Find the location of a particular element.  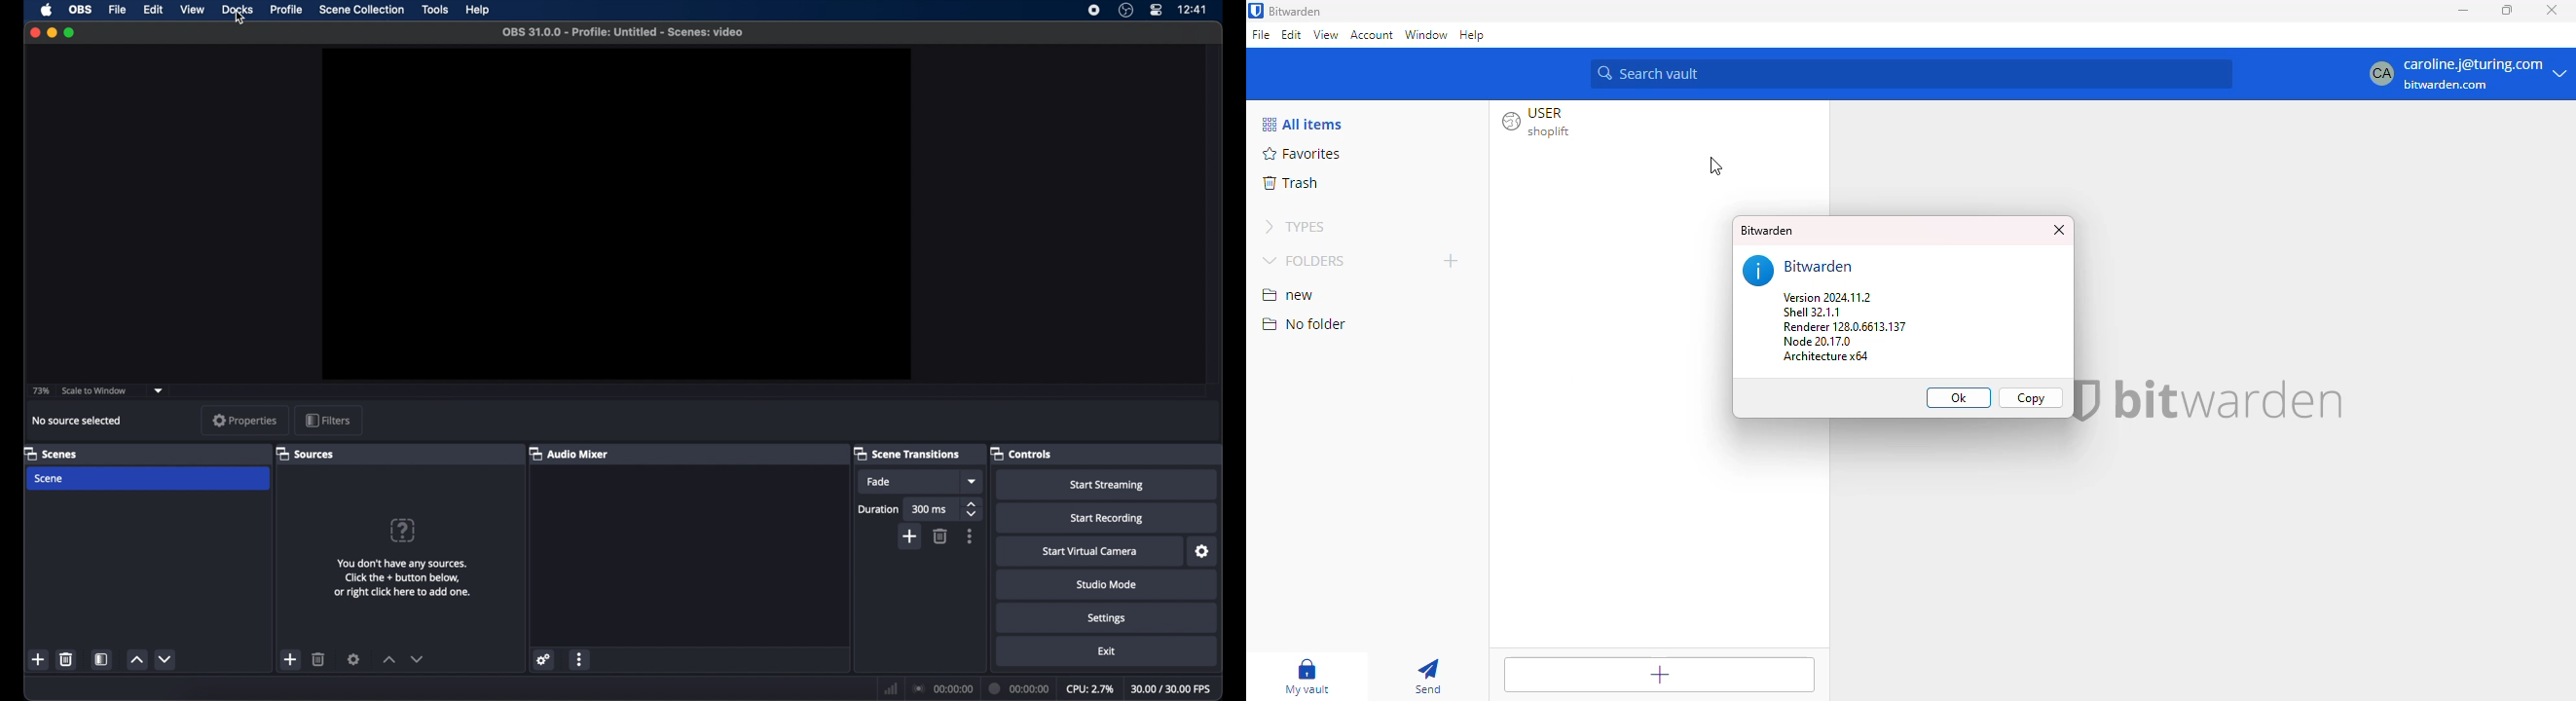

logo is located at coordinates (1757, 269).